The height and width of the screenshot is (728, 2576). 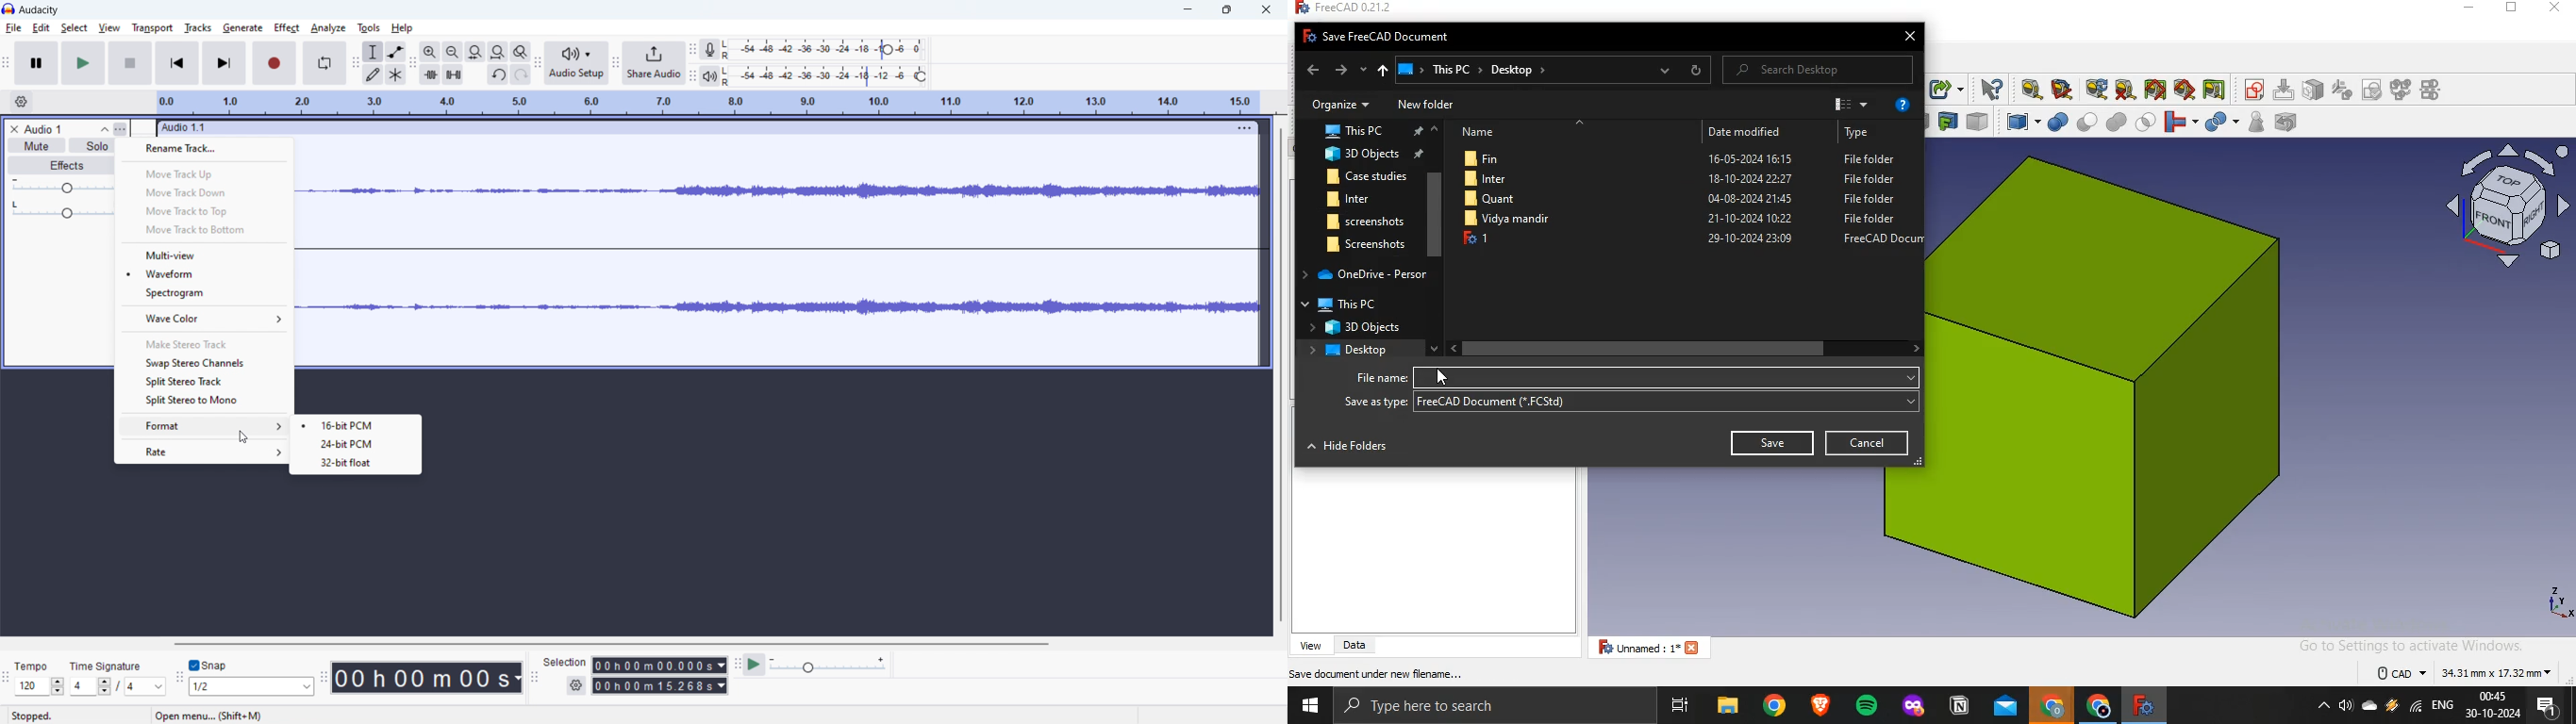 I want to click on settings, so click(x=577, y=685).